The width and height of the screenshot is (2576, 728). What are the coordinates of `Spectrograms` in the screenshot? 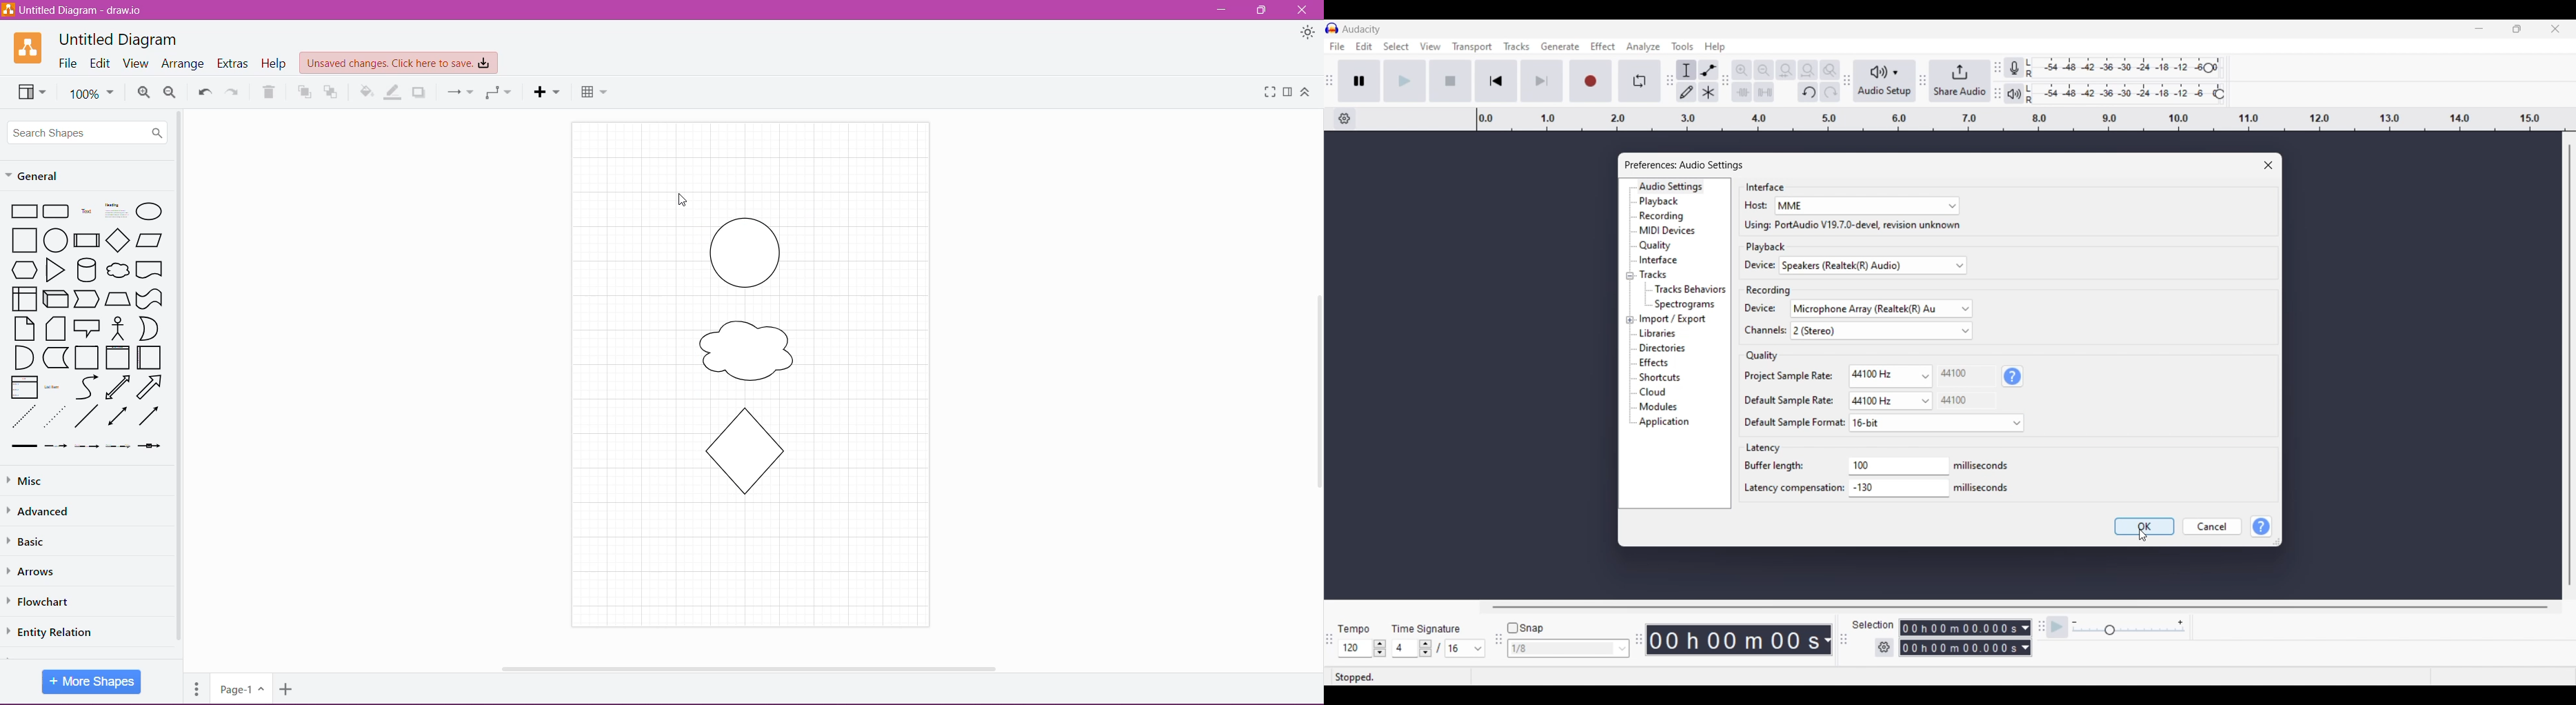 It's located at (1691, 304).